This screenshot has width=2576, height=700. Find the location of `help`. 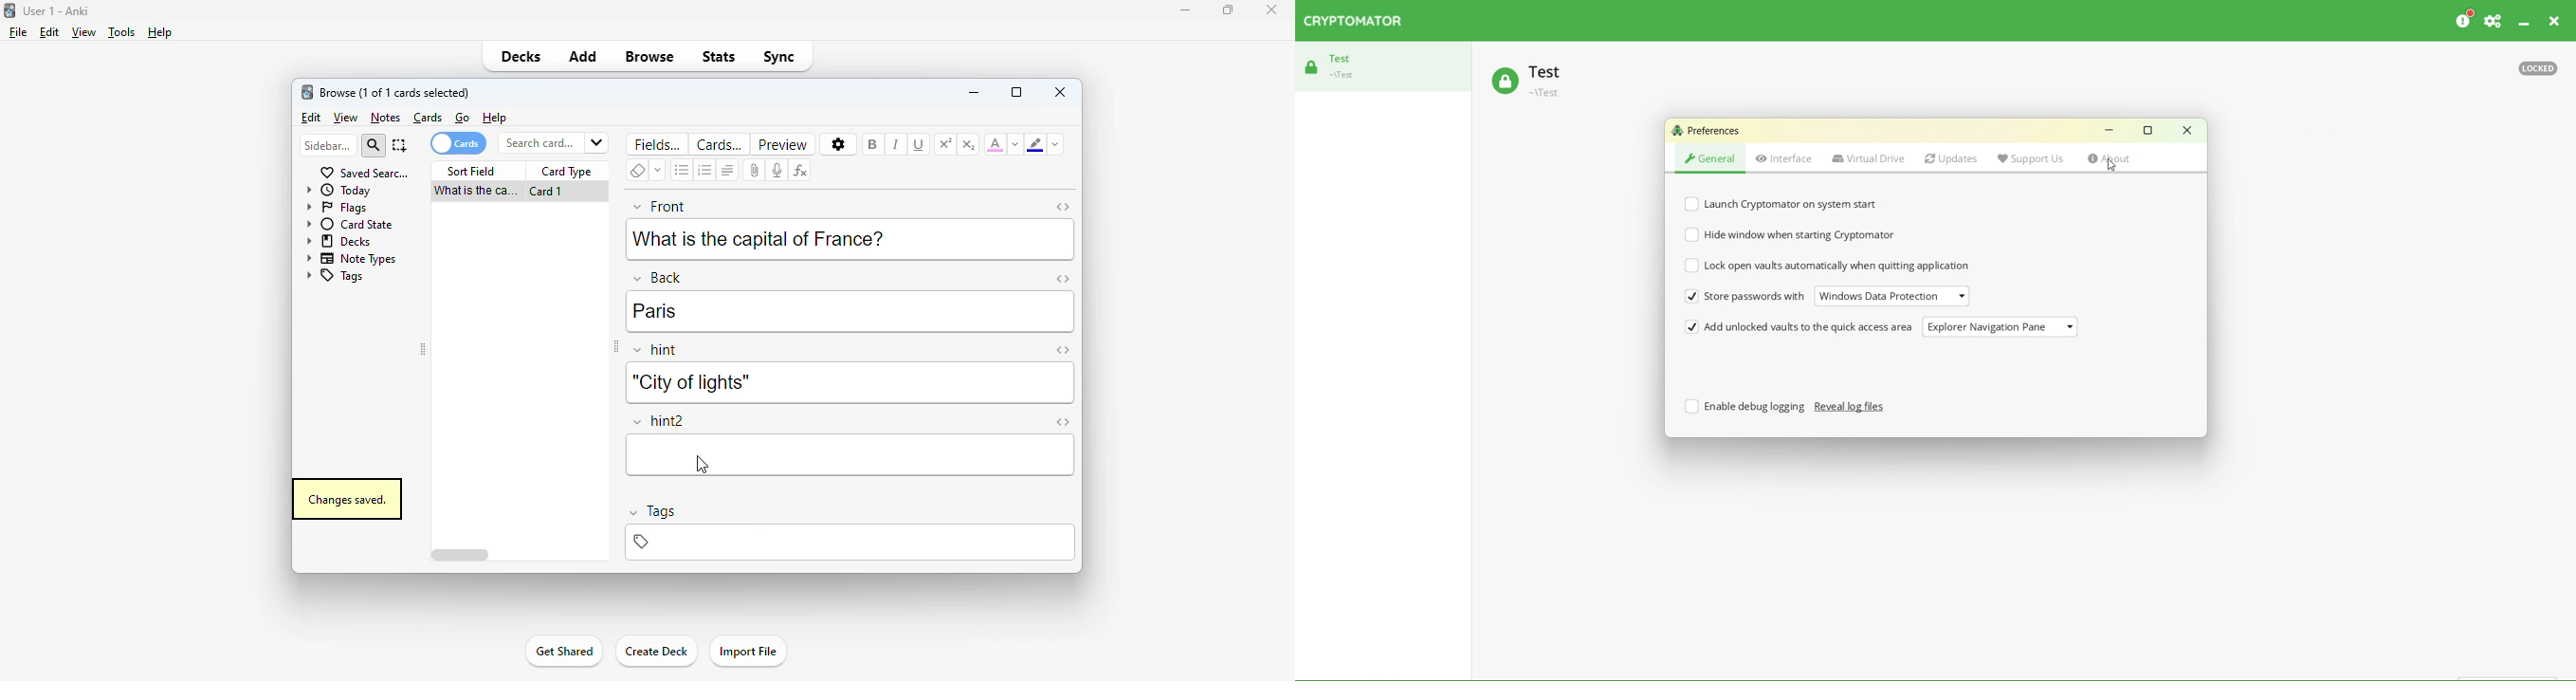

help is located at coordinates (495, 118).